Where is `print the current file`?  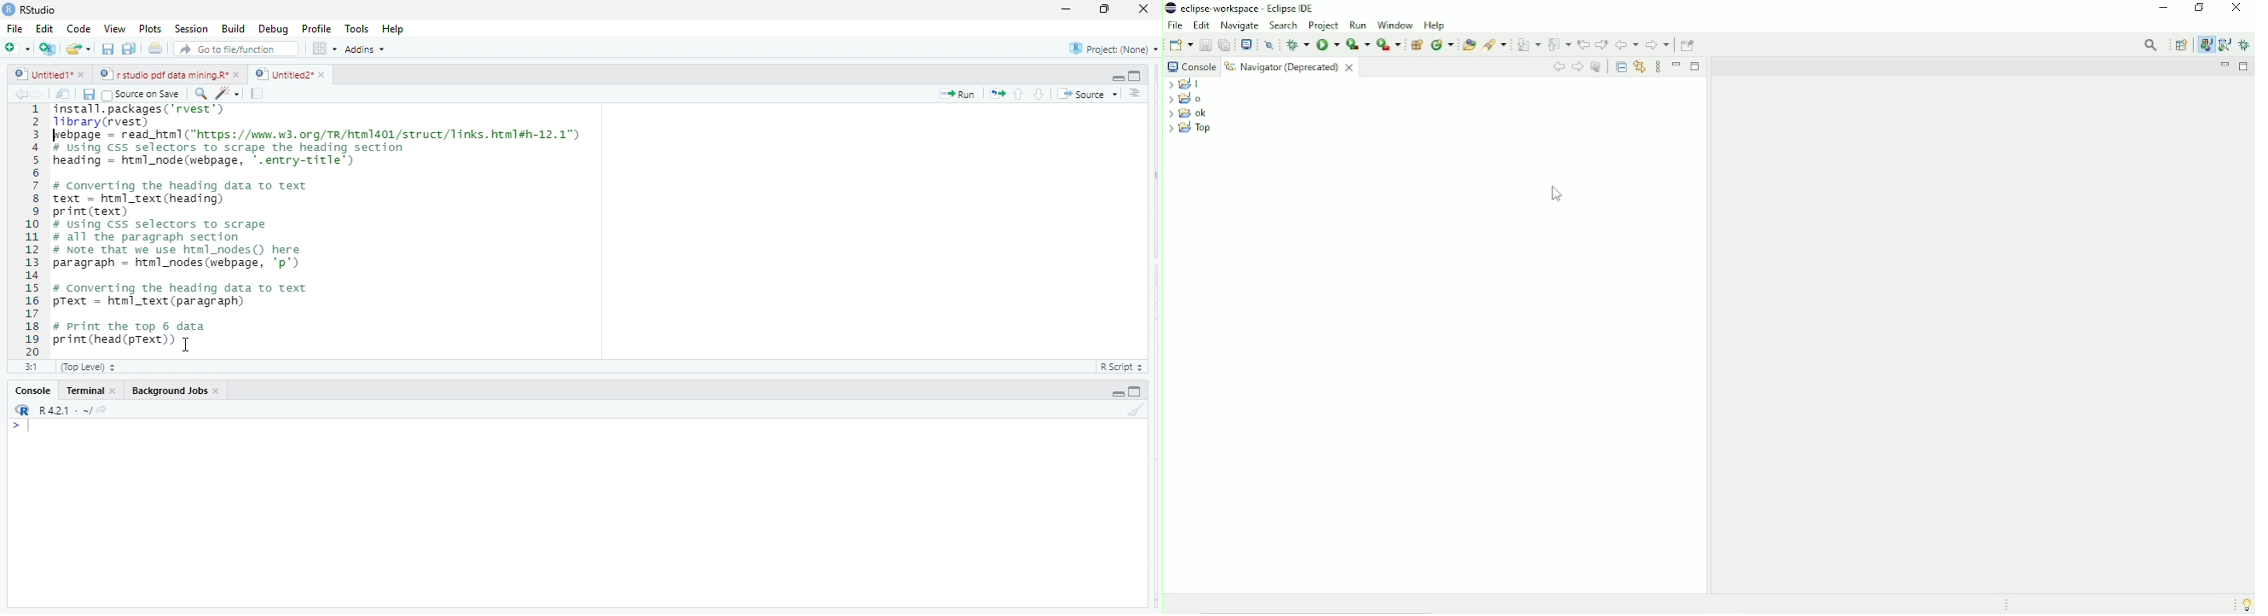
print the current file is located at coordinates (153, 49).